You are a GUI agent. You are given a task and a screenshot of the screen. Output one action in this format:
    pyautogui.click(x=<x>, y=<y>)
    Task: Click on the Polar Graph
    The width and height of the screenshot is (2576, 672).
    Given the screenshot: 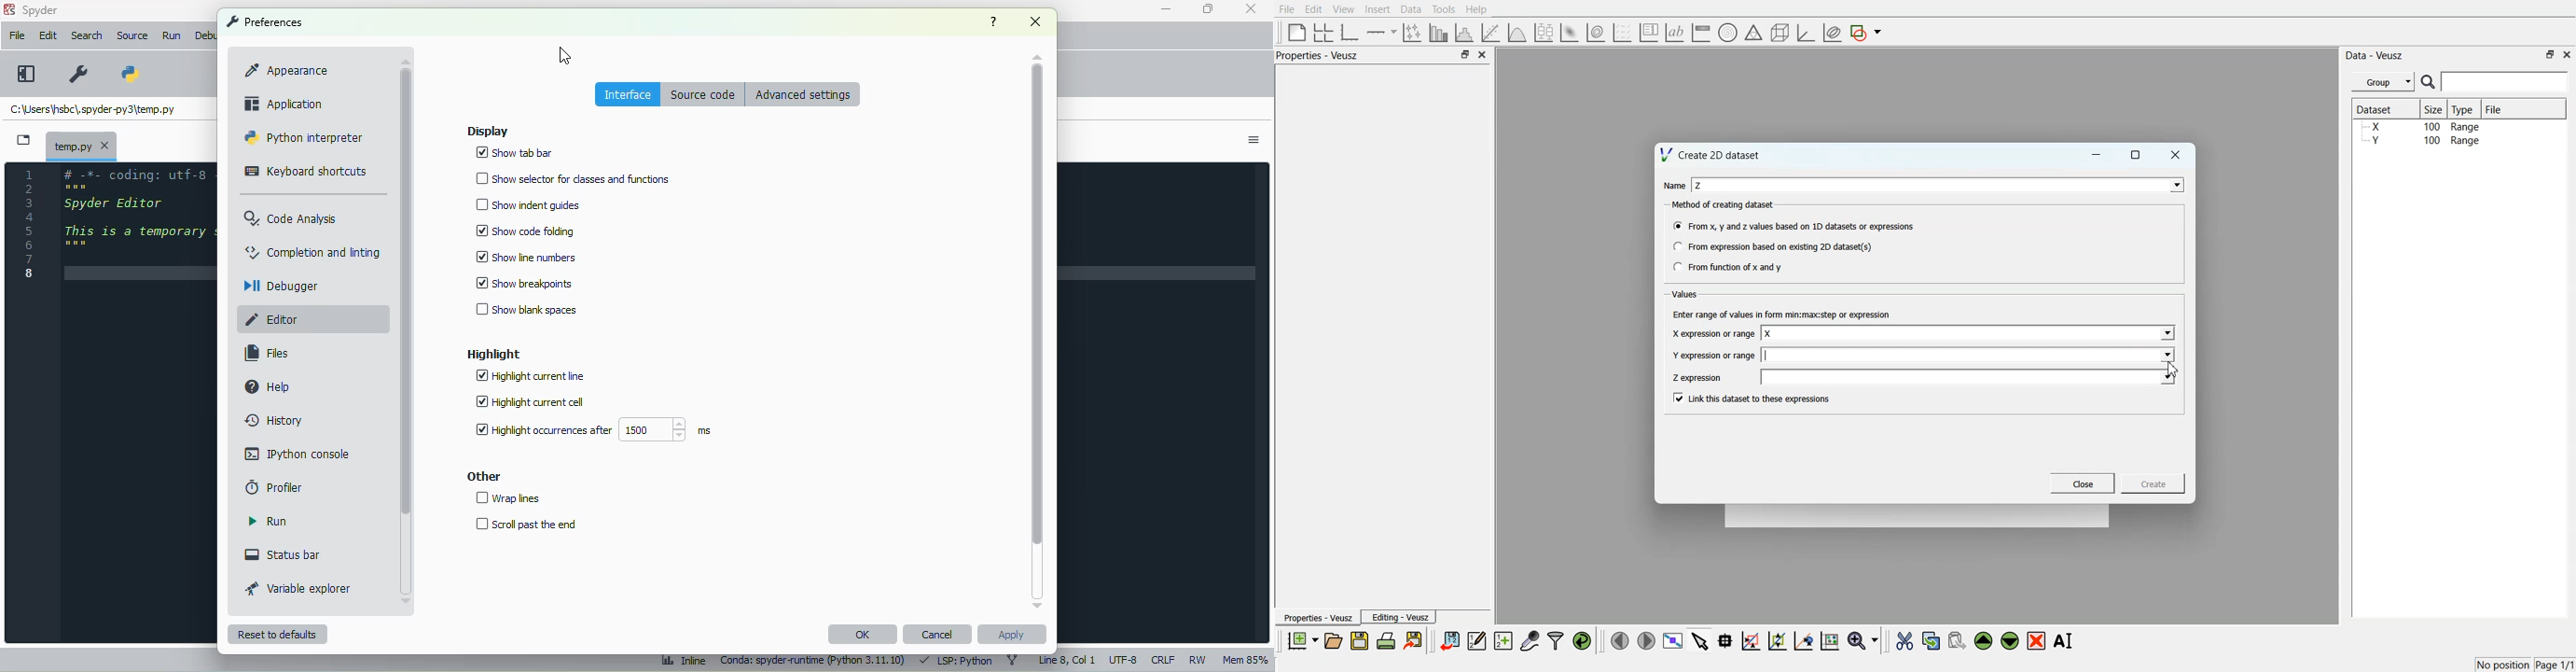 What is the action you would take?
    pyautogui.click(x=1728, y=33)
    